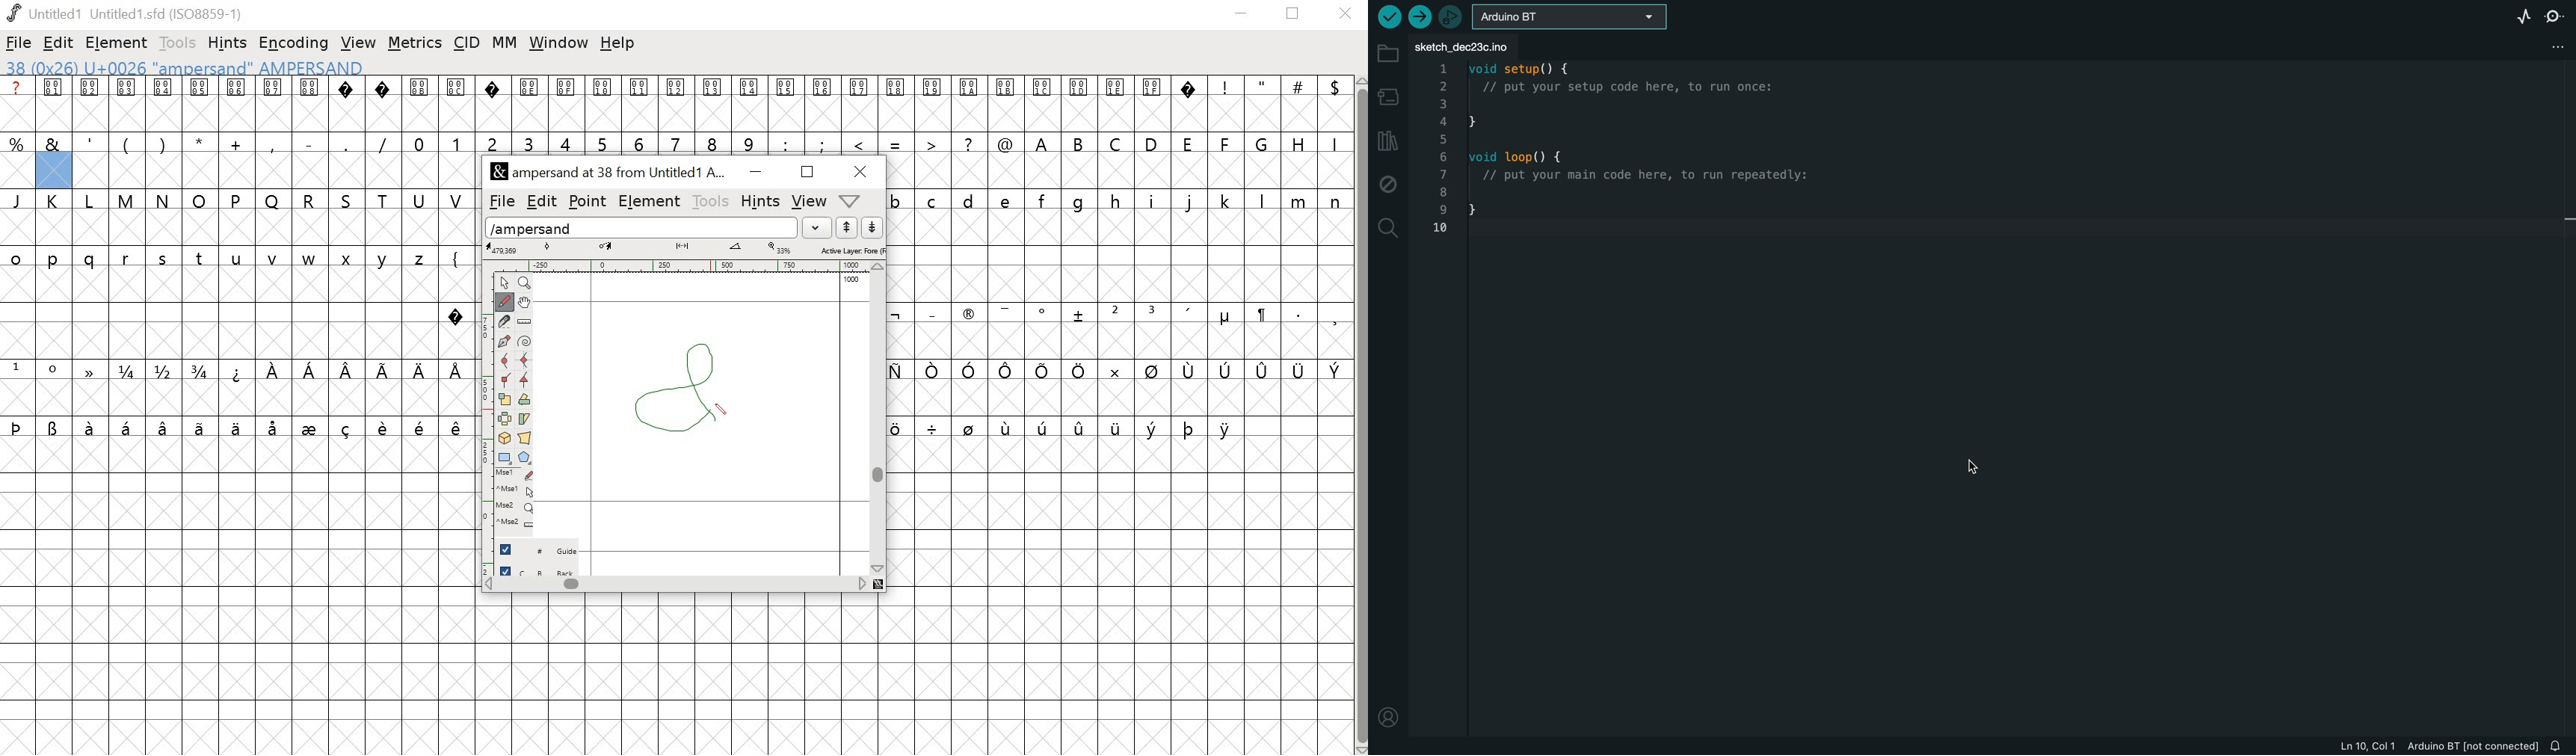 The image size is (2576, 756). Describe the element at coordinates (163, 259) in the screenshot. I see `s` at that location.